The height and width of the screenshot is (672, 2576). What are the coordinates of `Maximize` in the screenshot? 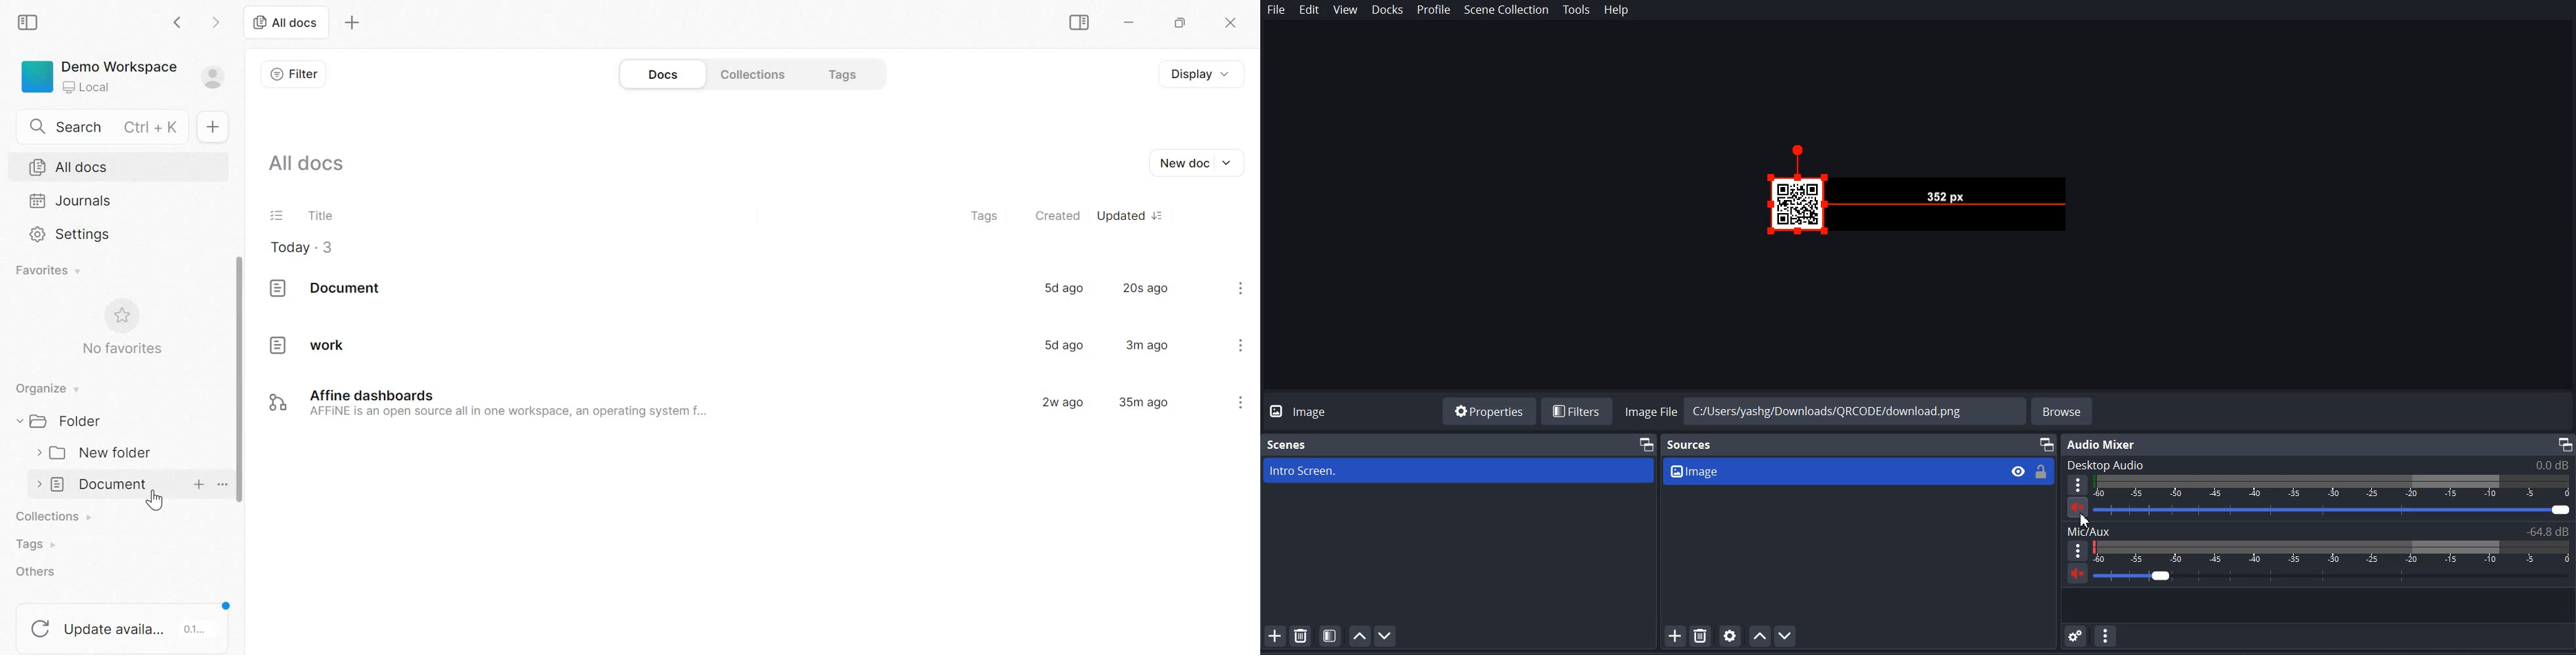 It's located at (2046, 444).